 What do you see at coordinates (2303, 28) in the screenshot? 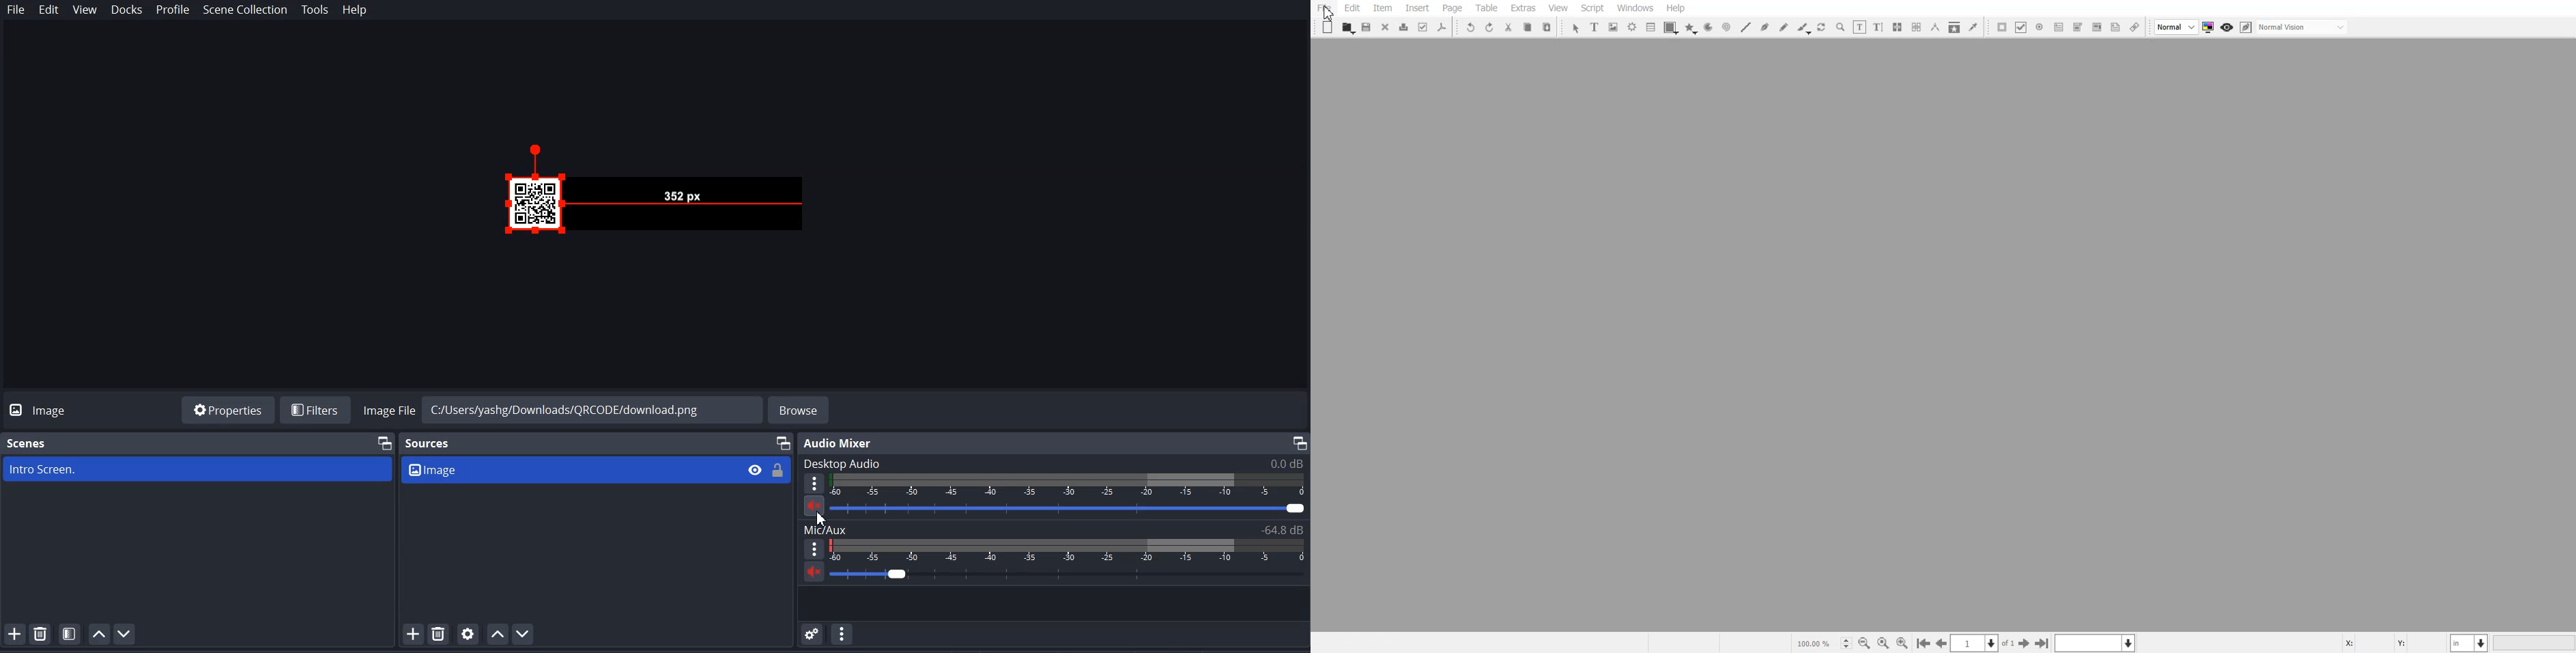
I see `Select visual appearance of the display` at bounding box center [2303, 28].